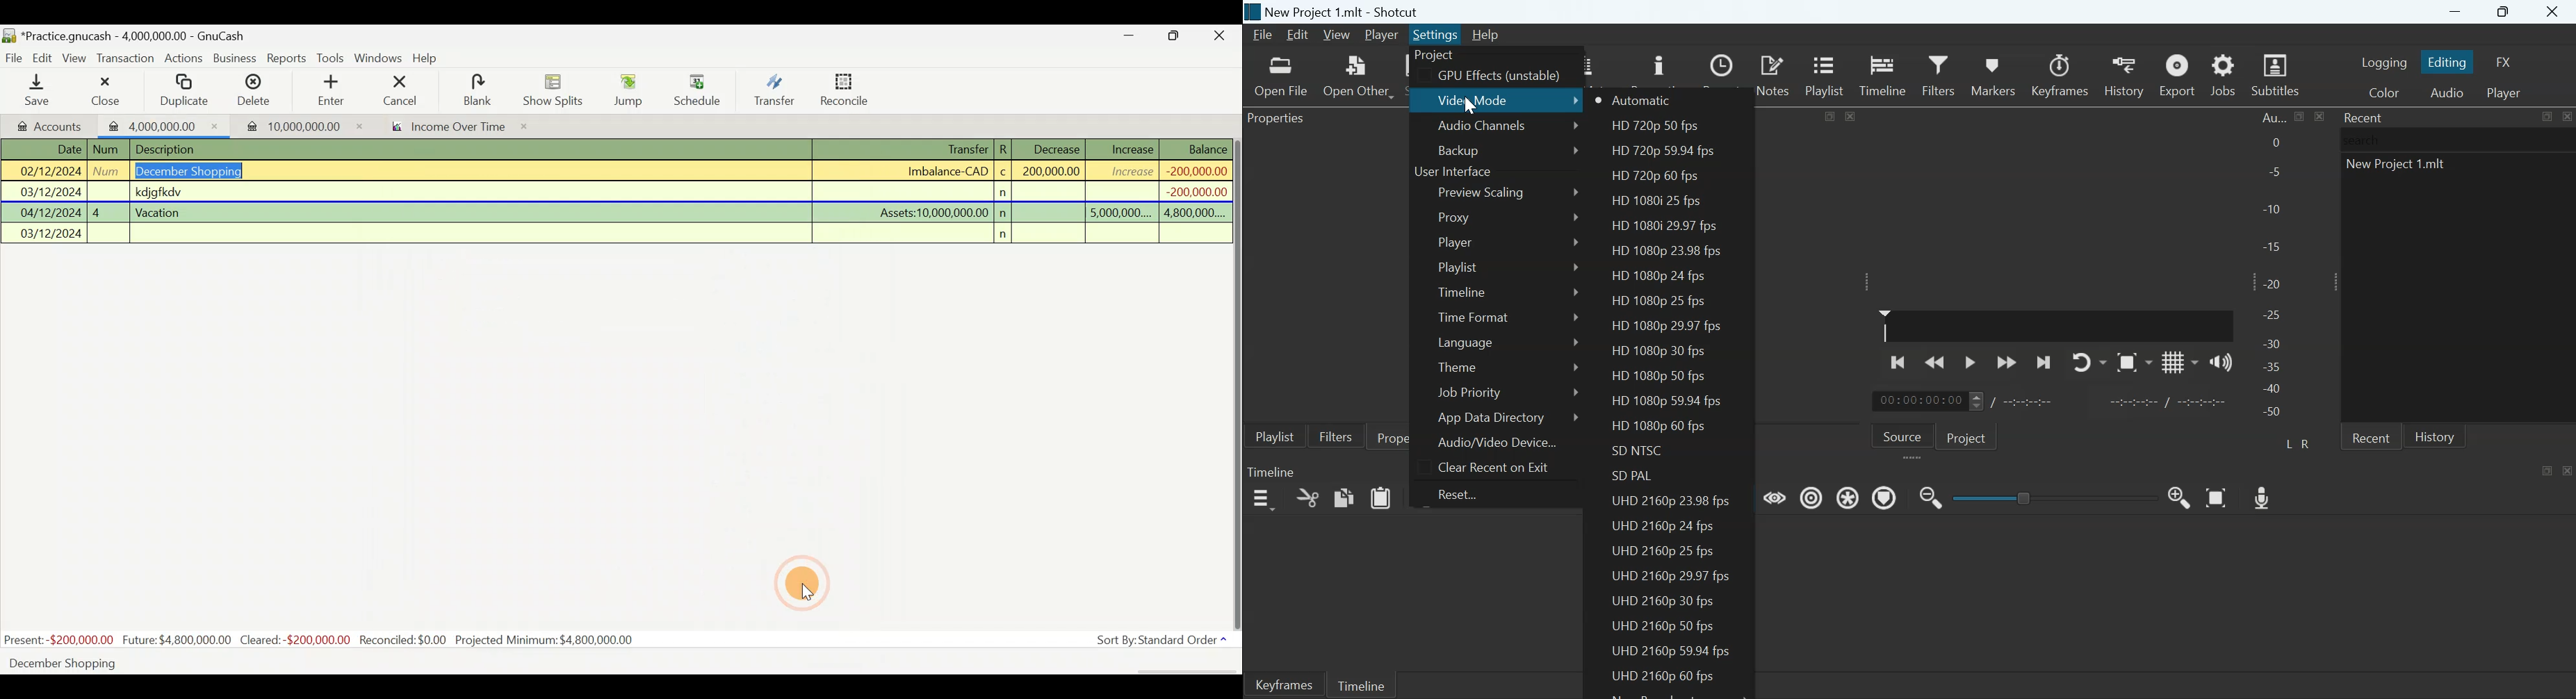 Image resolution: width=2576 pixels, height=700 pixels. What do you see at coordinates (1670, 400) in the screenshot?
I see `HD 1080p 59.94 fps` at bounding box center [1670, 400].